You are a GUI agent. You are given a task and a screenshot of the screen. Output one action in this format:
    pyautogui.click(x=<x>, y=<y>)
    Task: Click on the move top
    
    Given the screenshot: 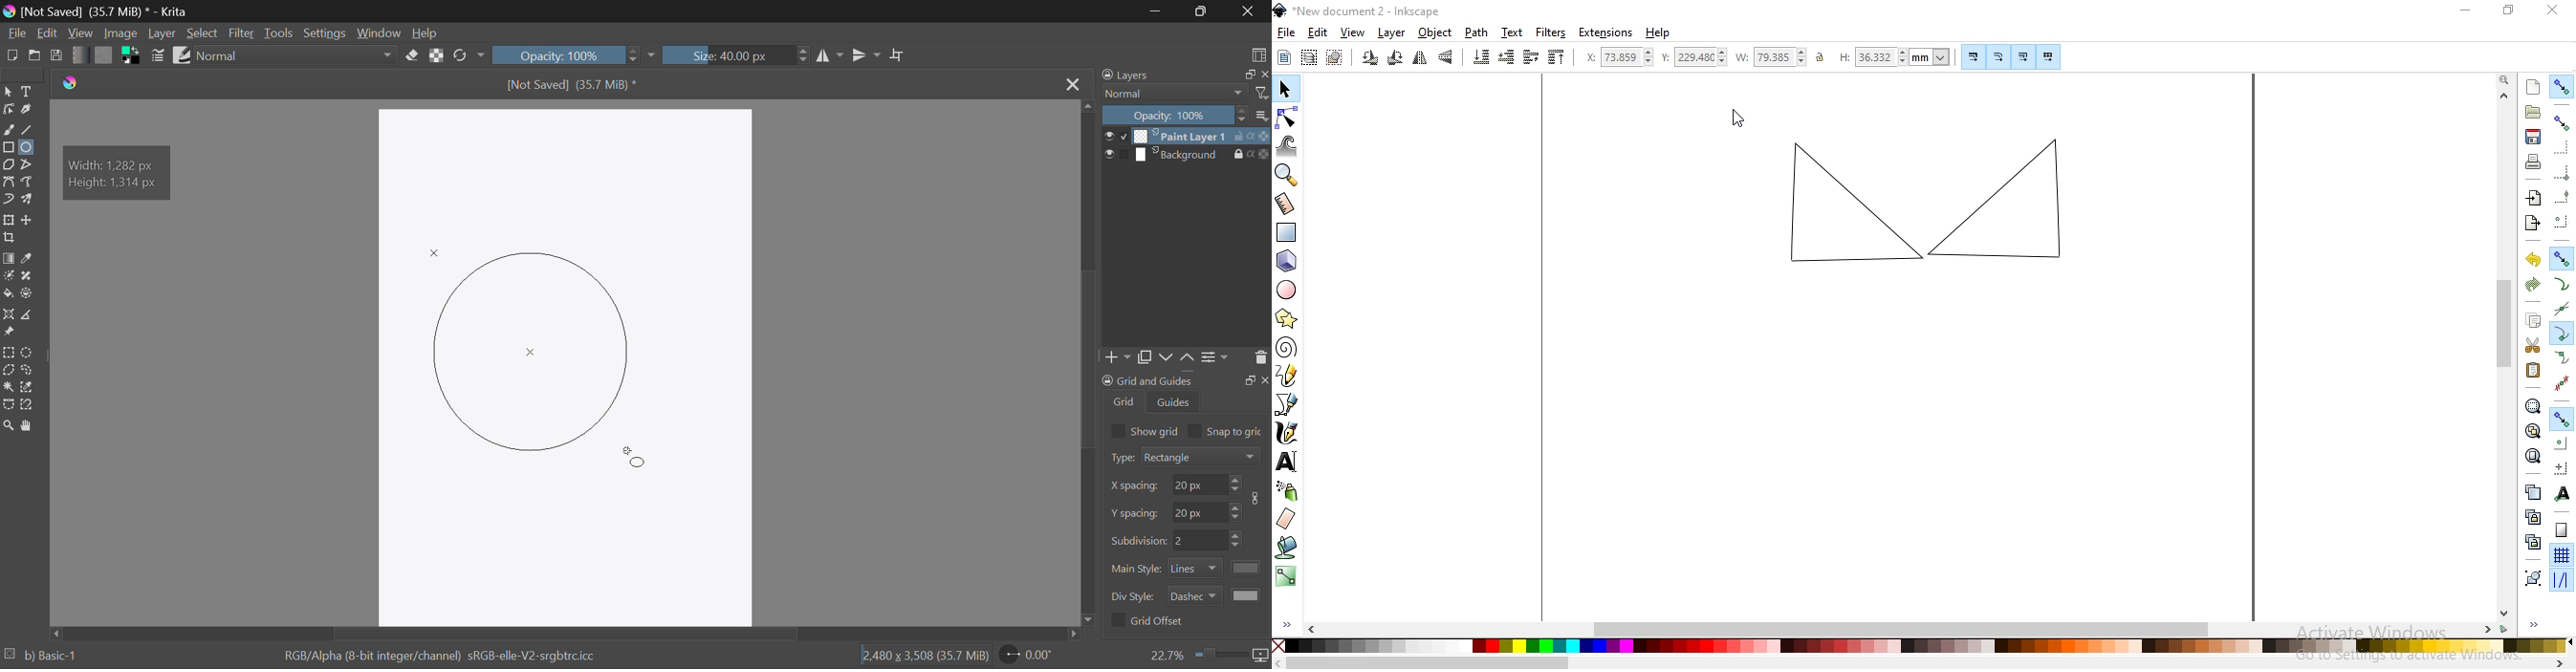 What is the action you would take?
    pyautogui.click(x=1089, y=106)
    